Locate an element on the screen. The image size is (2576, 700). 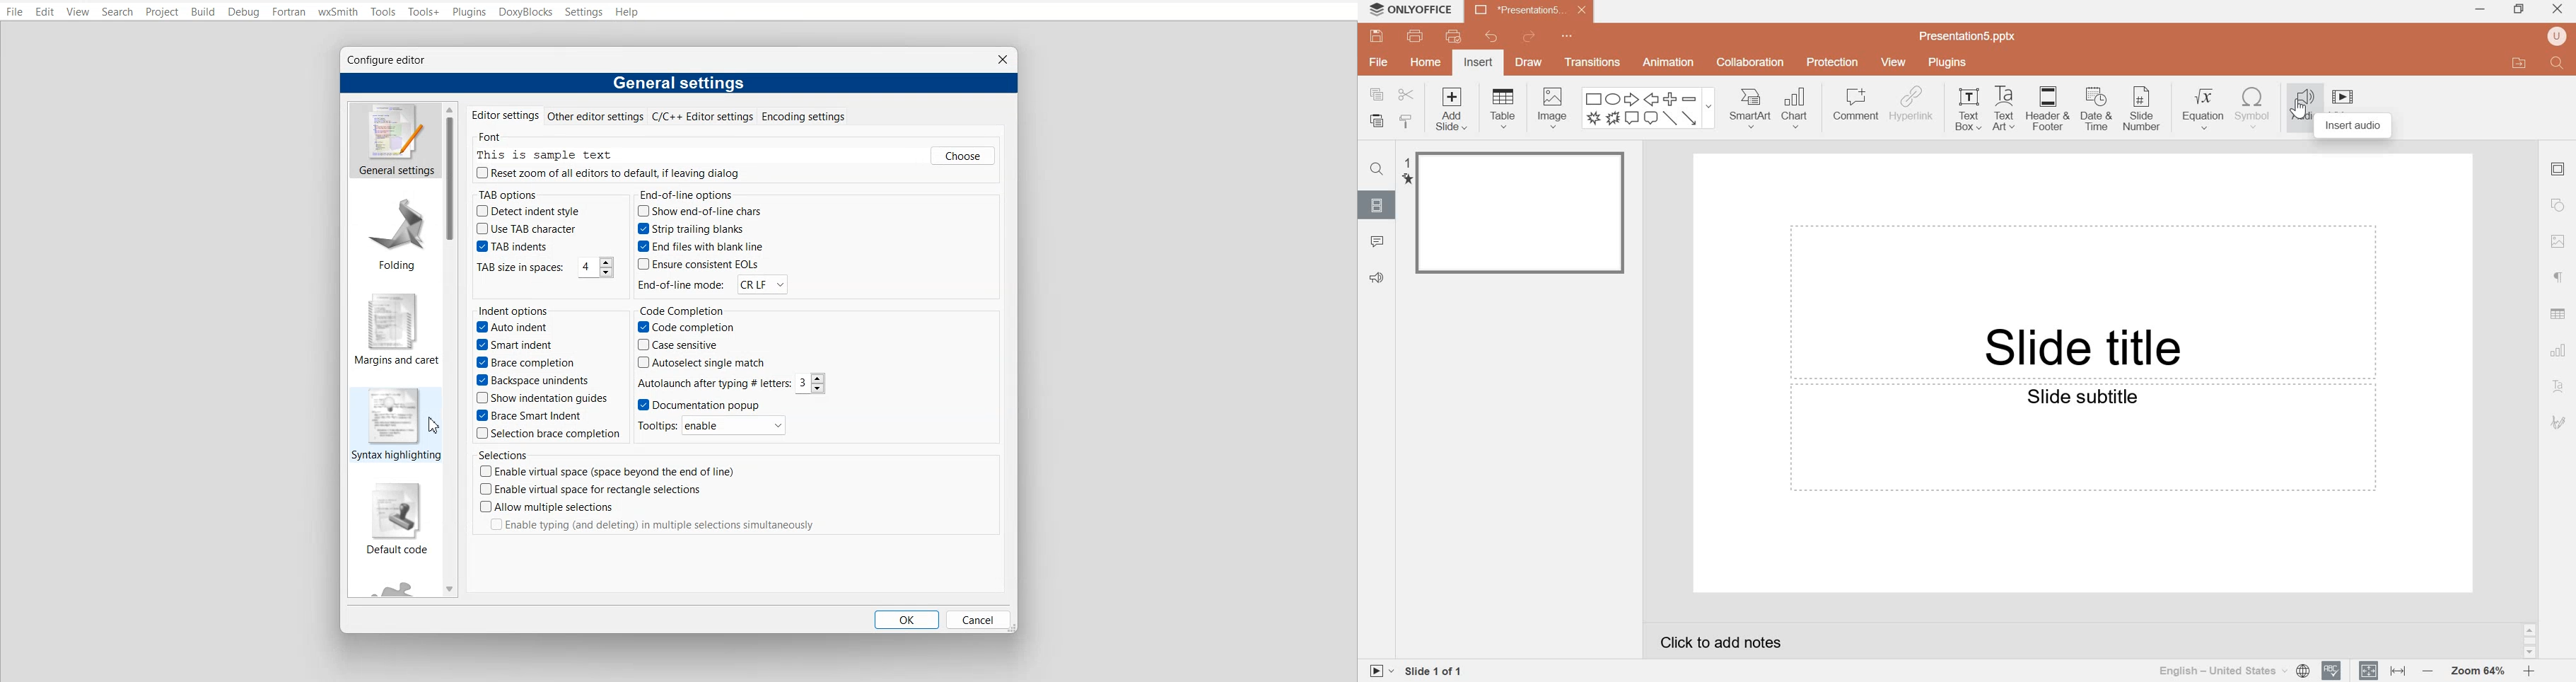
Tab Indents is located at coordinates (513, 248).